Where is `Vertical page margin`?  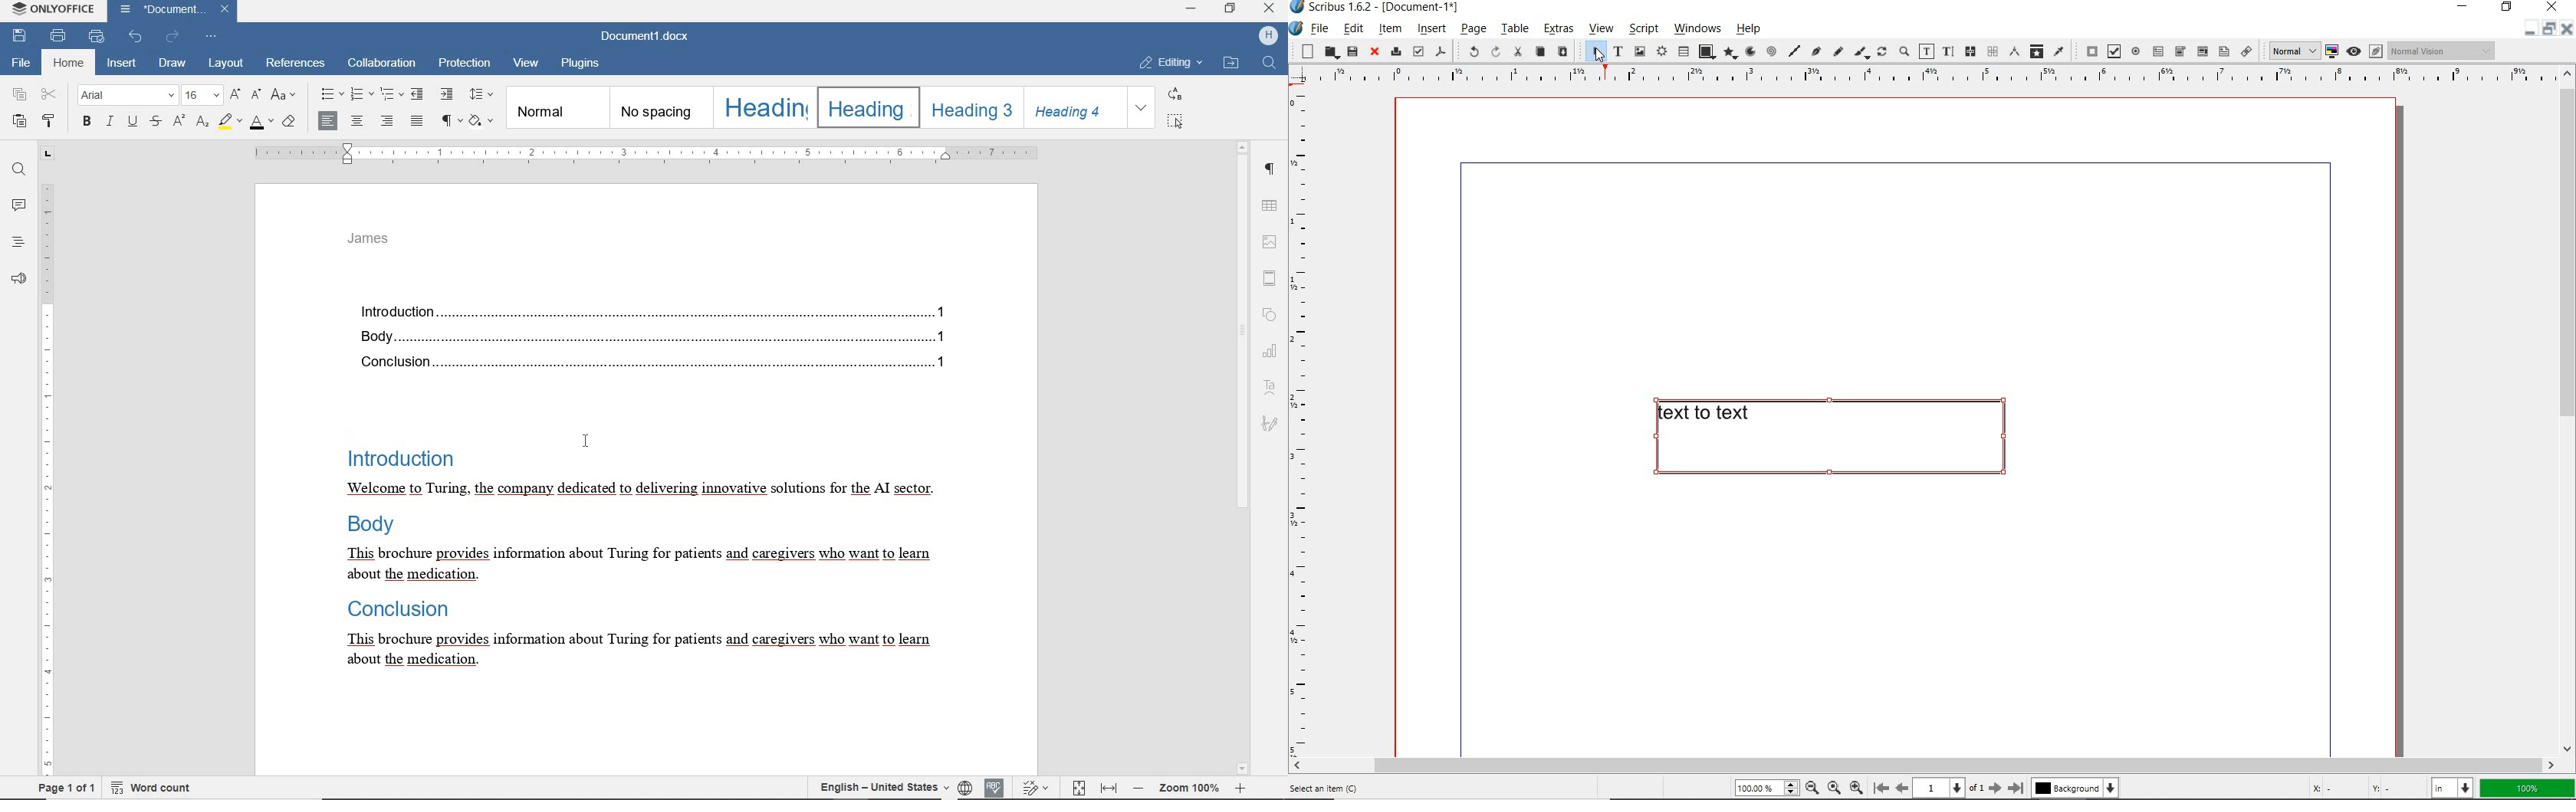 Vertical page margin is located at coordinates (1917, 77).